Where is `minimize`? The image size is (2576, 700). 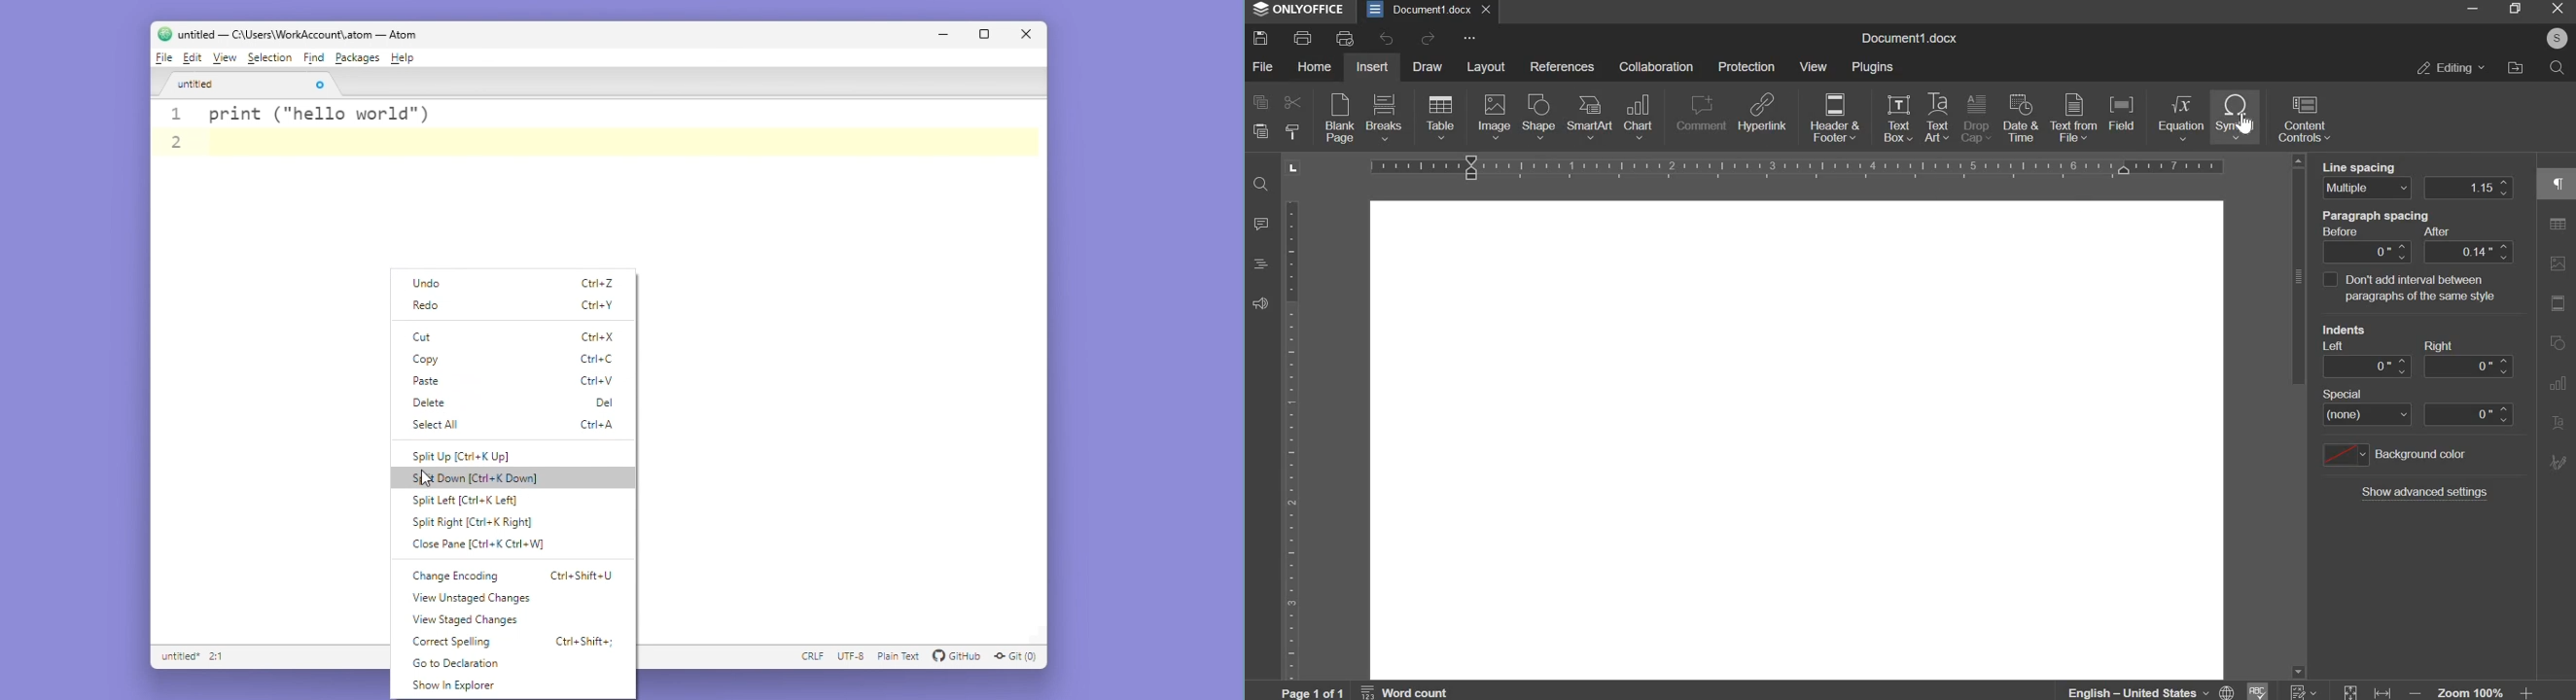 minimize is located at coordinates (2471, 9).